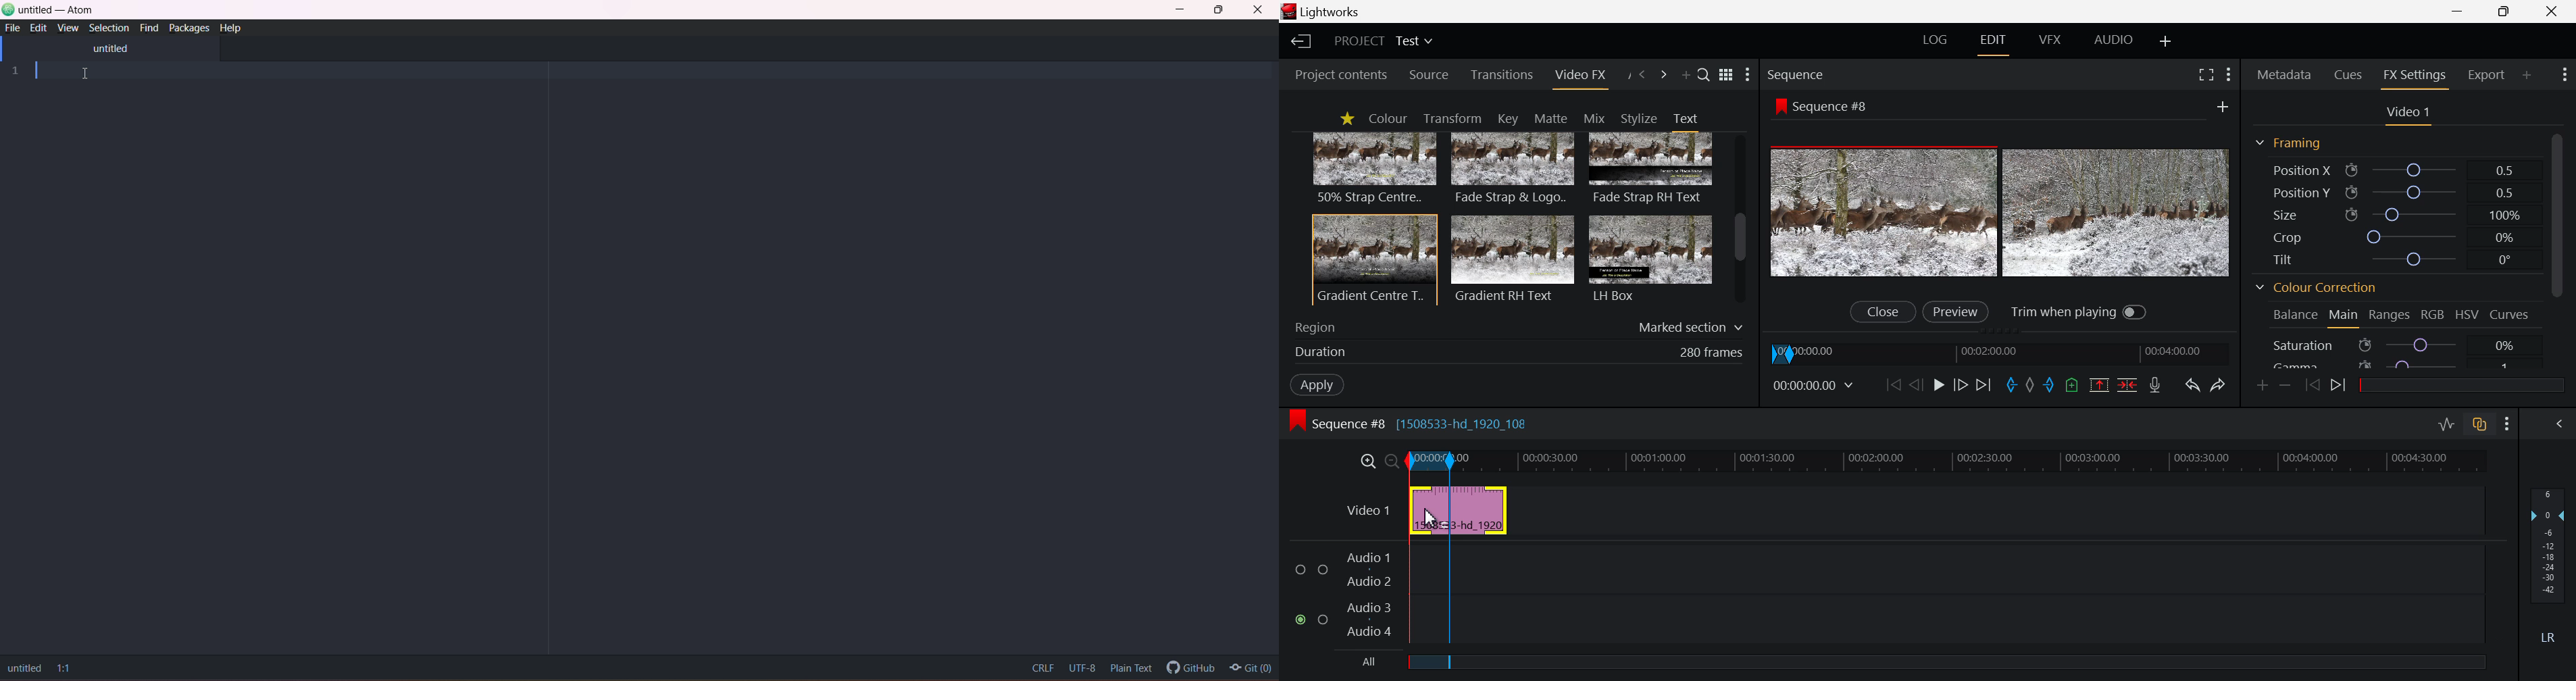  What do you see at coordinates (2167, 41) in the screenshot?
I see `Add Layout` at bounding box center [2167, 41].